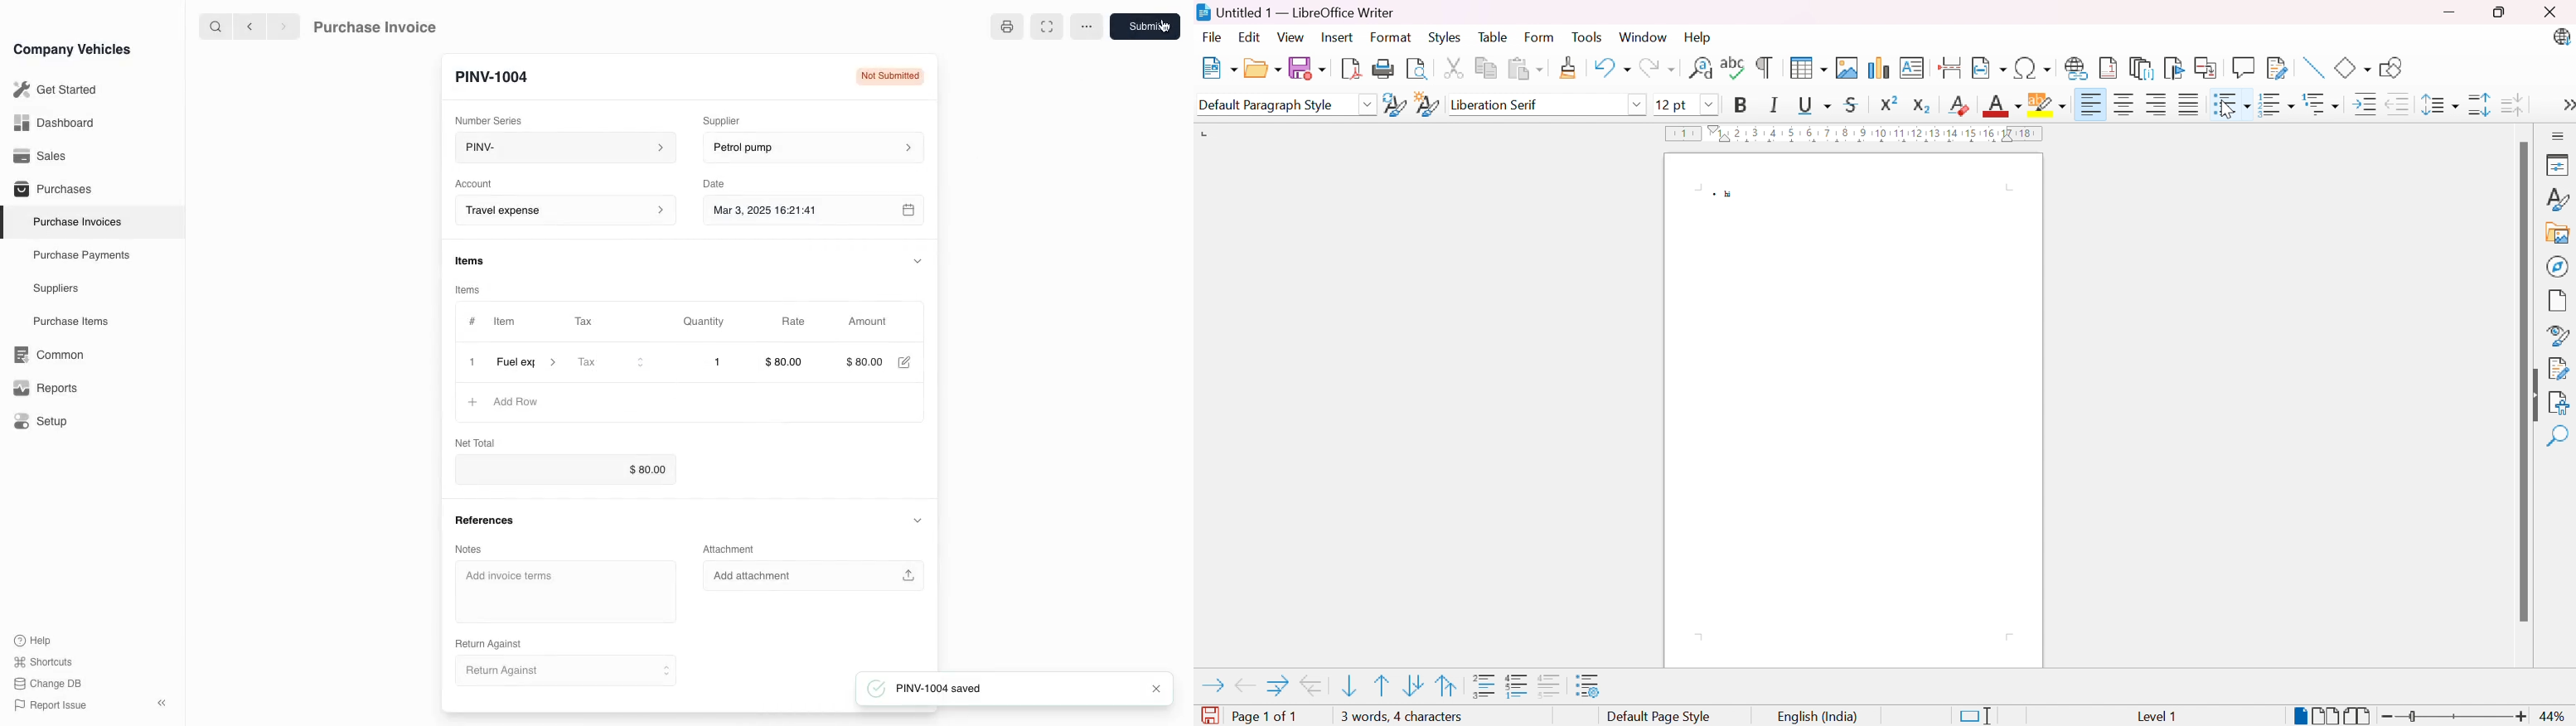  What do you see at coordinates (2316, 68) in the screenshot?
I see `Insert line.` at bounding box center [2316, 68].